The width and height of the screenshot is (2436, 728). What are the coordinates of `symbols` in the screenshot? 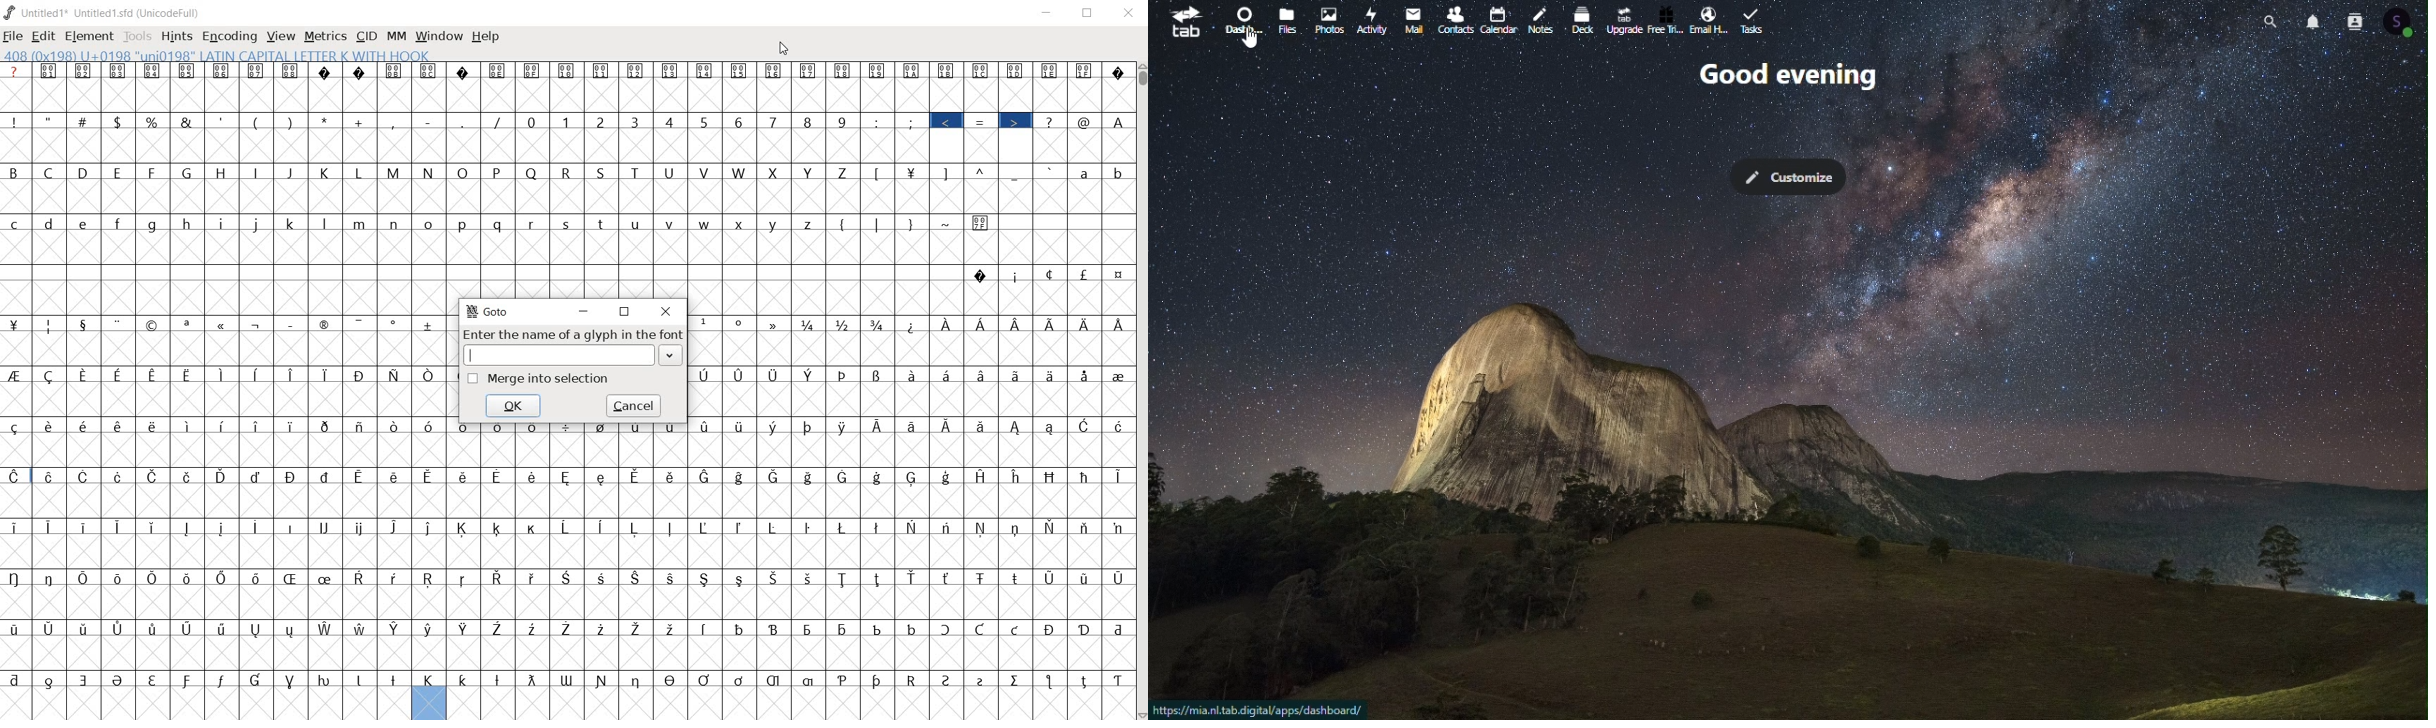 It's located at (913, 222).